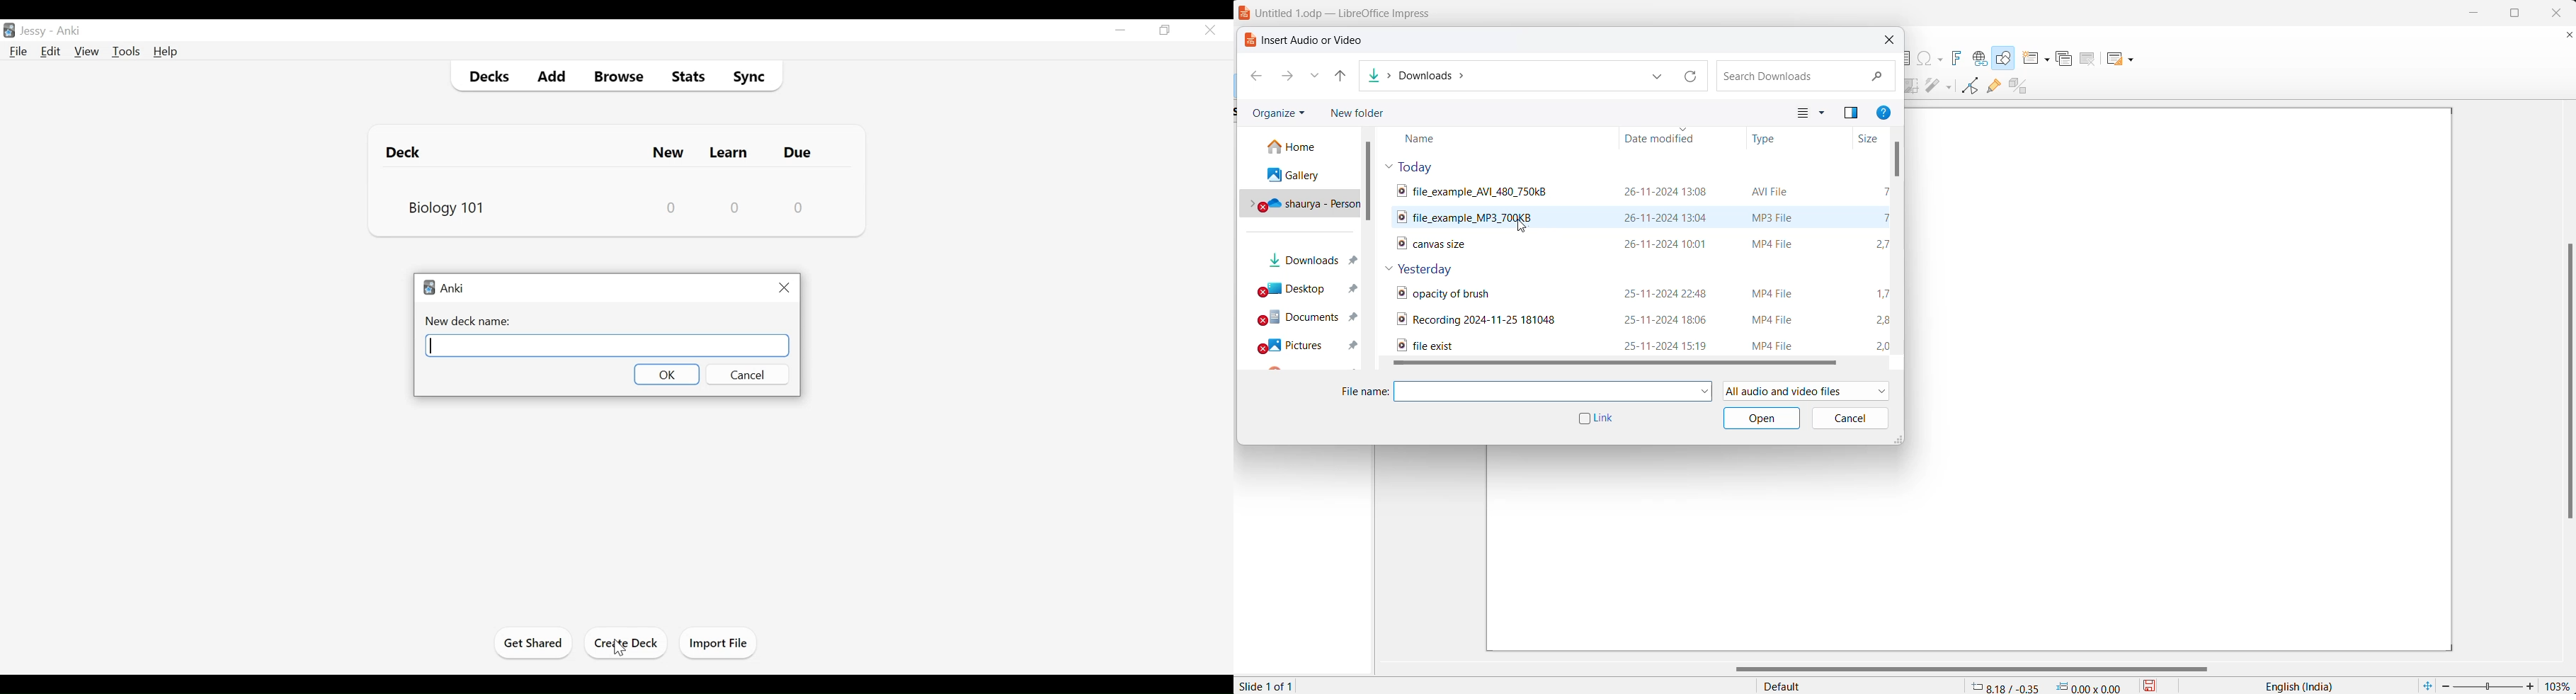  Describe the element at coordinates (34, 30) in the screenshot. I see `Profile Name` at that location.